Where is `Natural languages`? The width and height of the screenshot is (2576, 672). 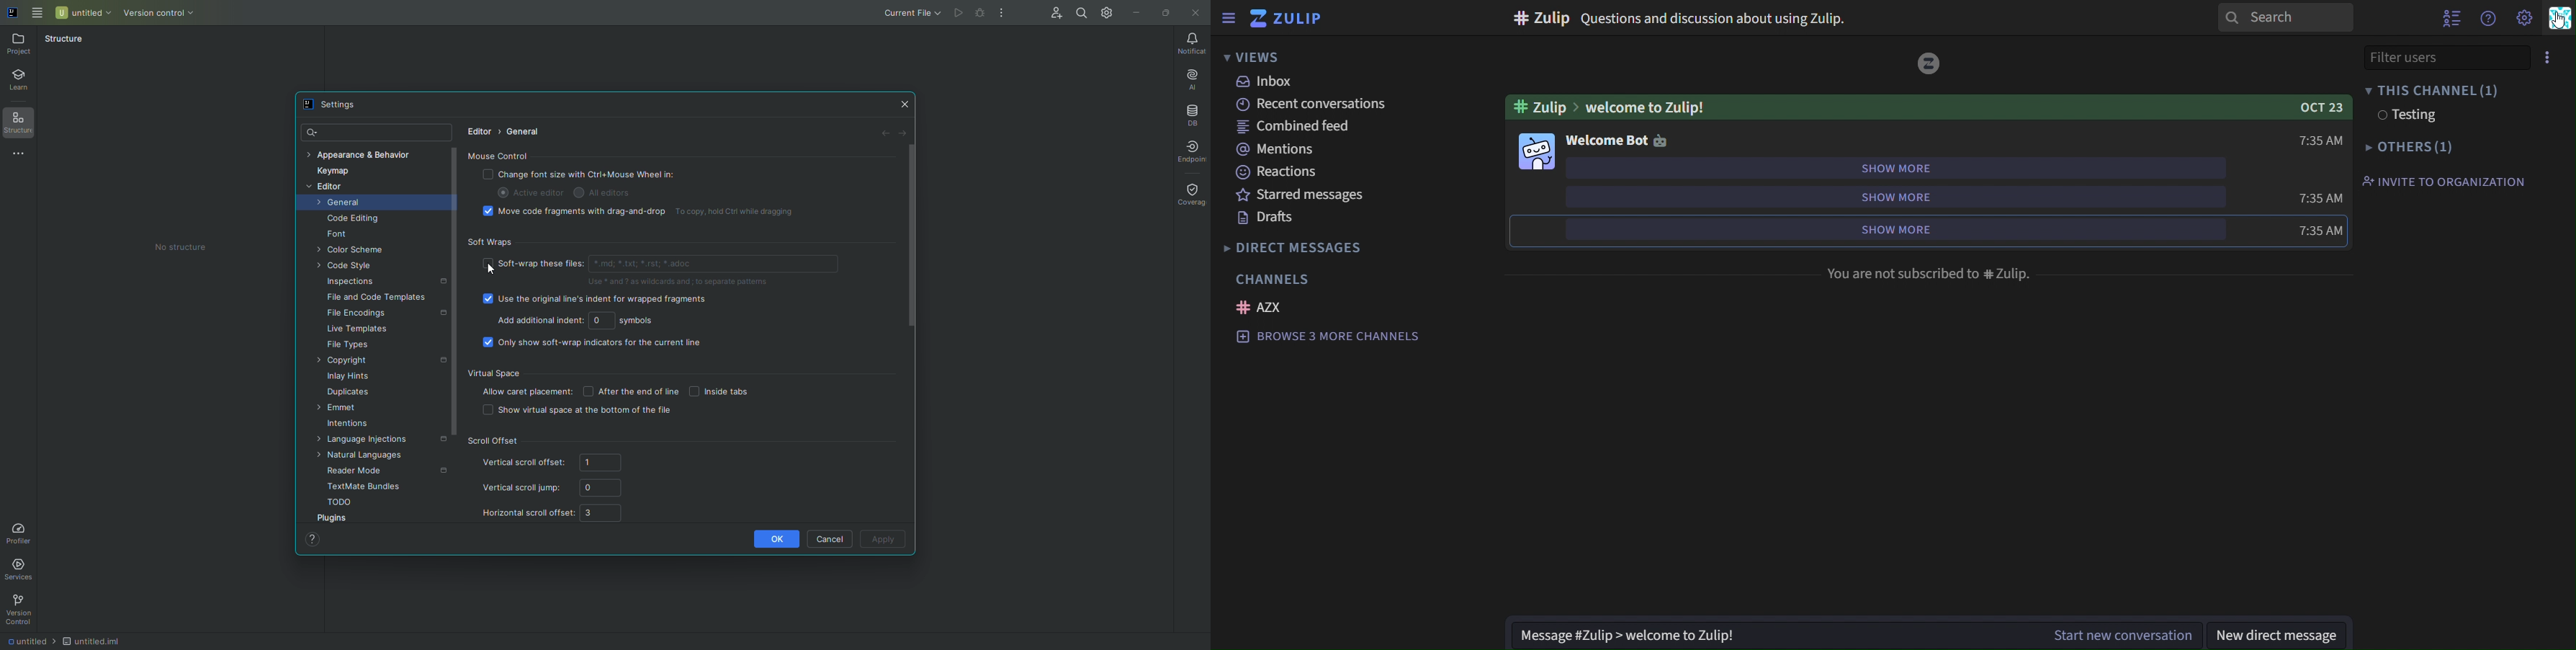
Natural languages is located at coordinates (361, 456).